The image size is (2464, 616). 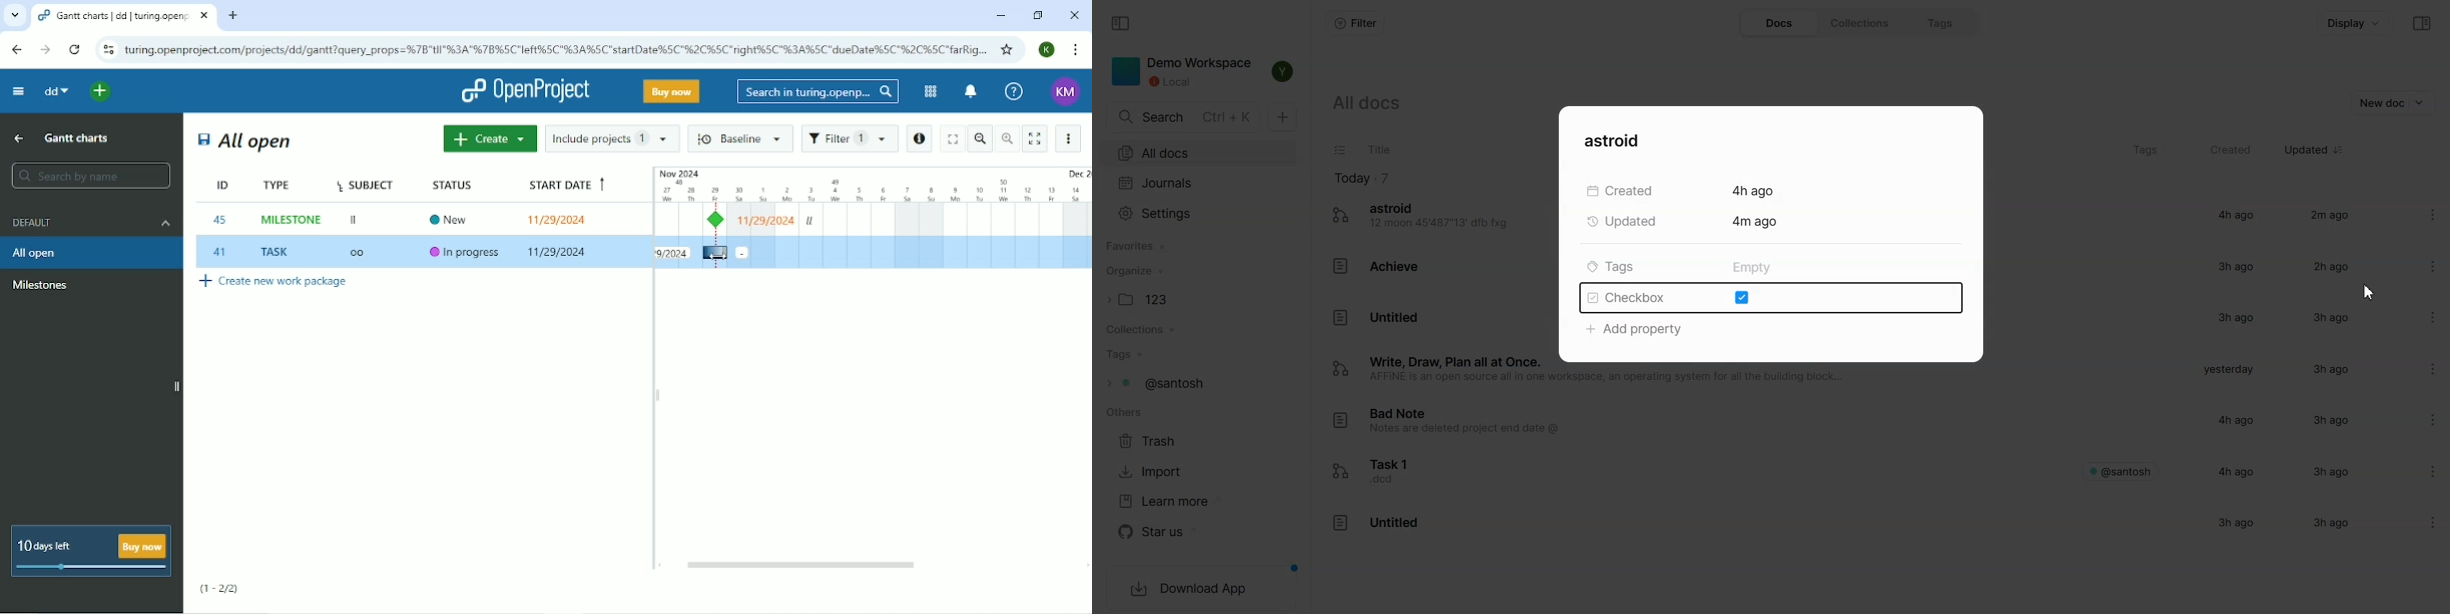 I want to click on Import, so click(x=1155, y=472).